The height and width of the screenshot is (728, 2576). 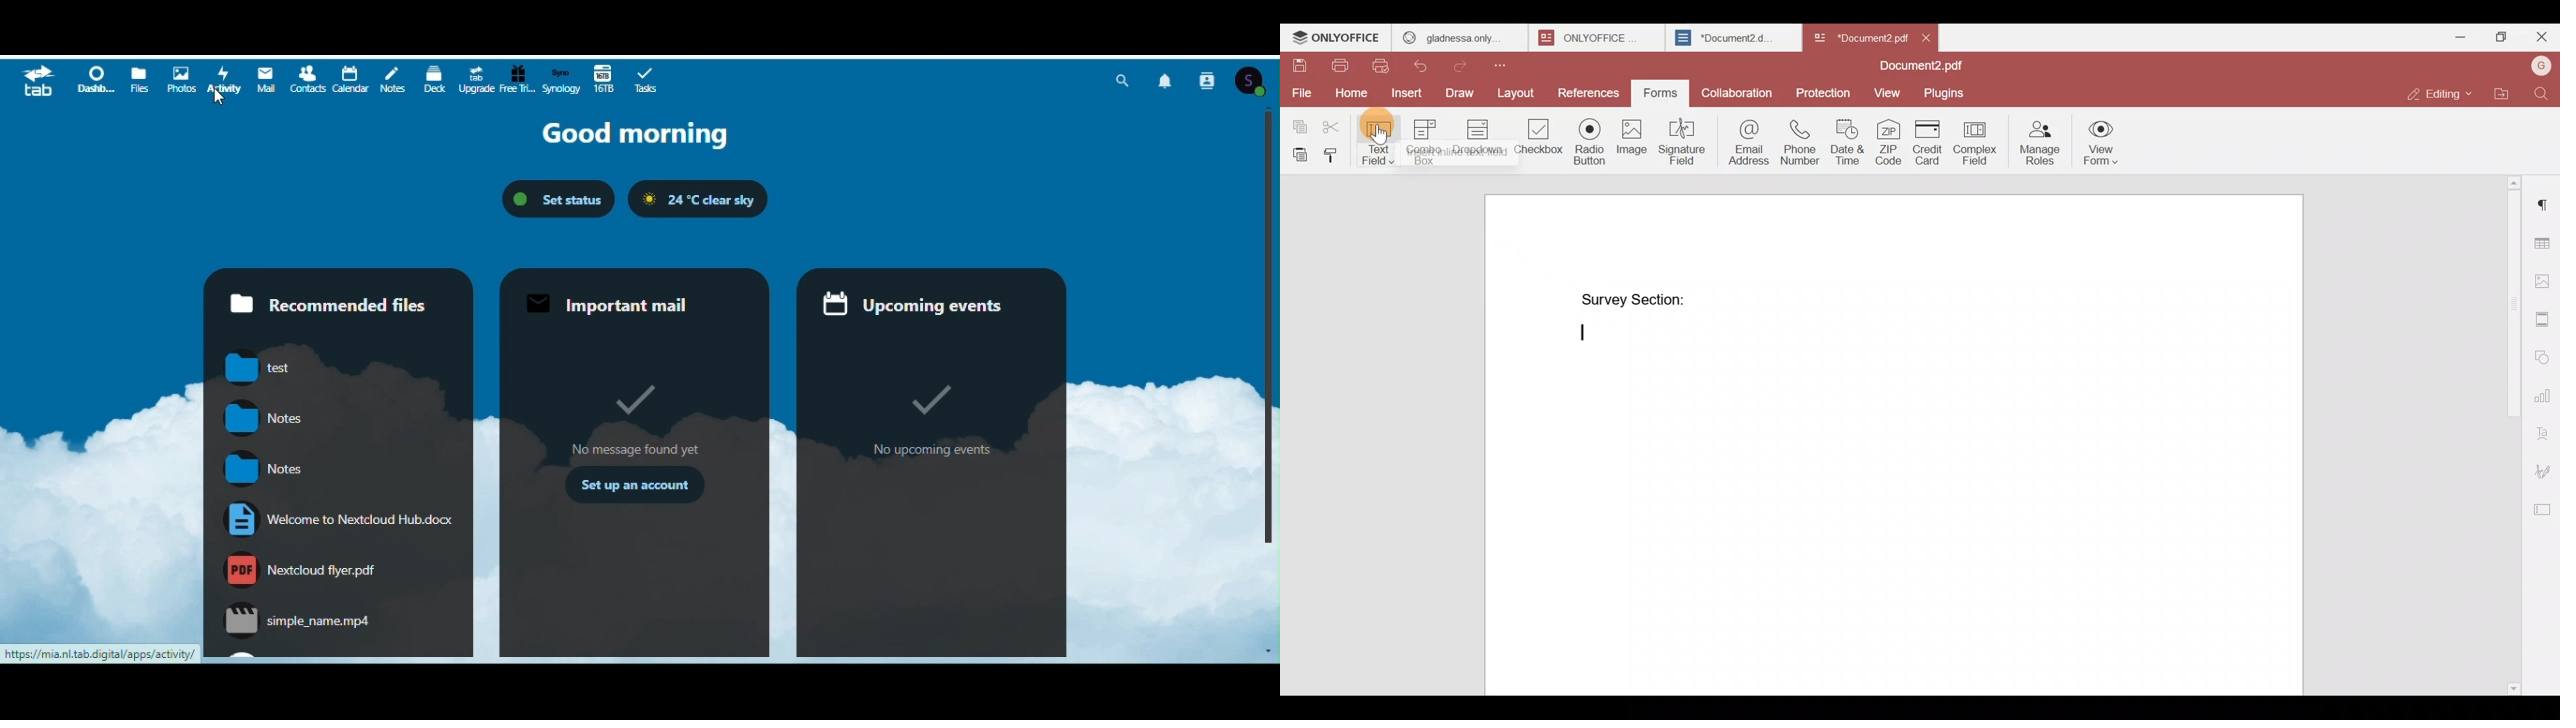 I want to click on Vertical scroll bar, so click(x=1271, y=329).